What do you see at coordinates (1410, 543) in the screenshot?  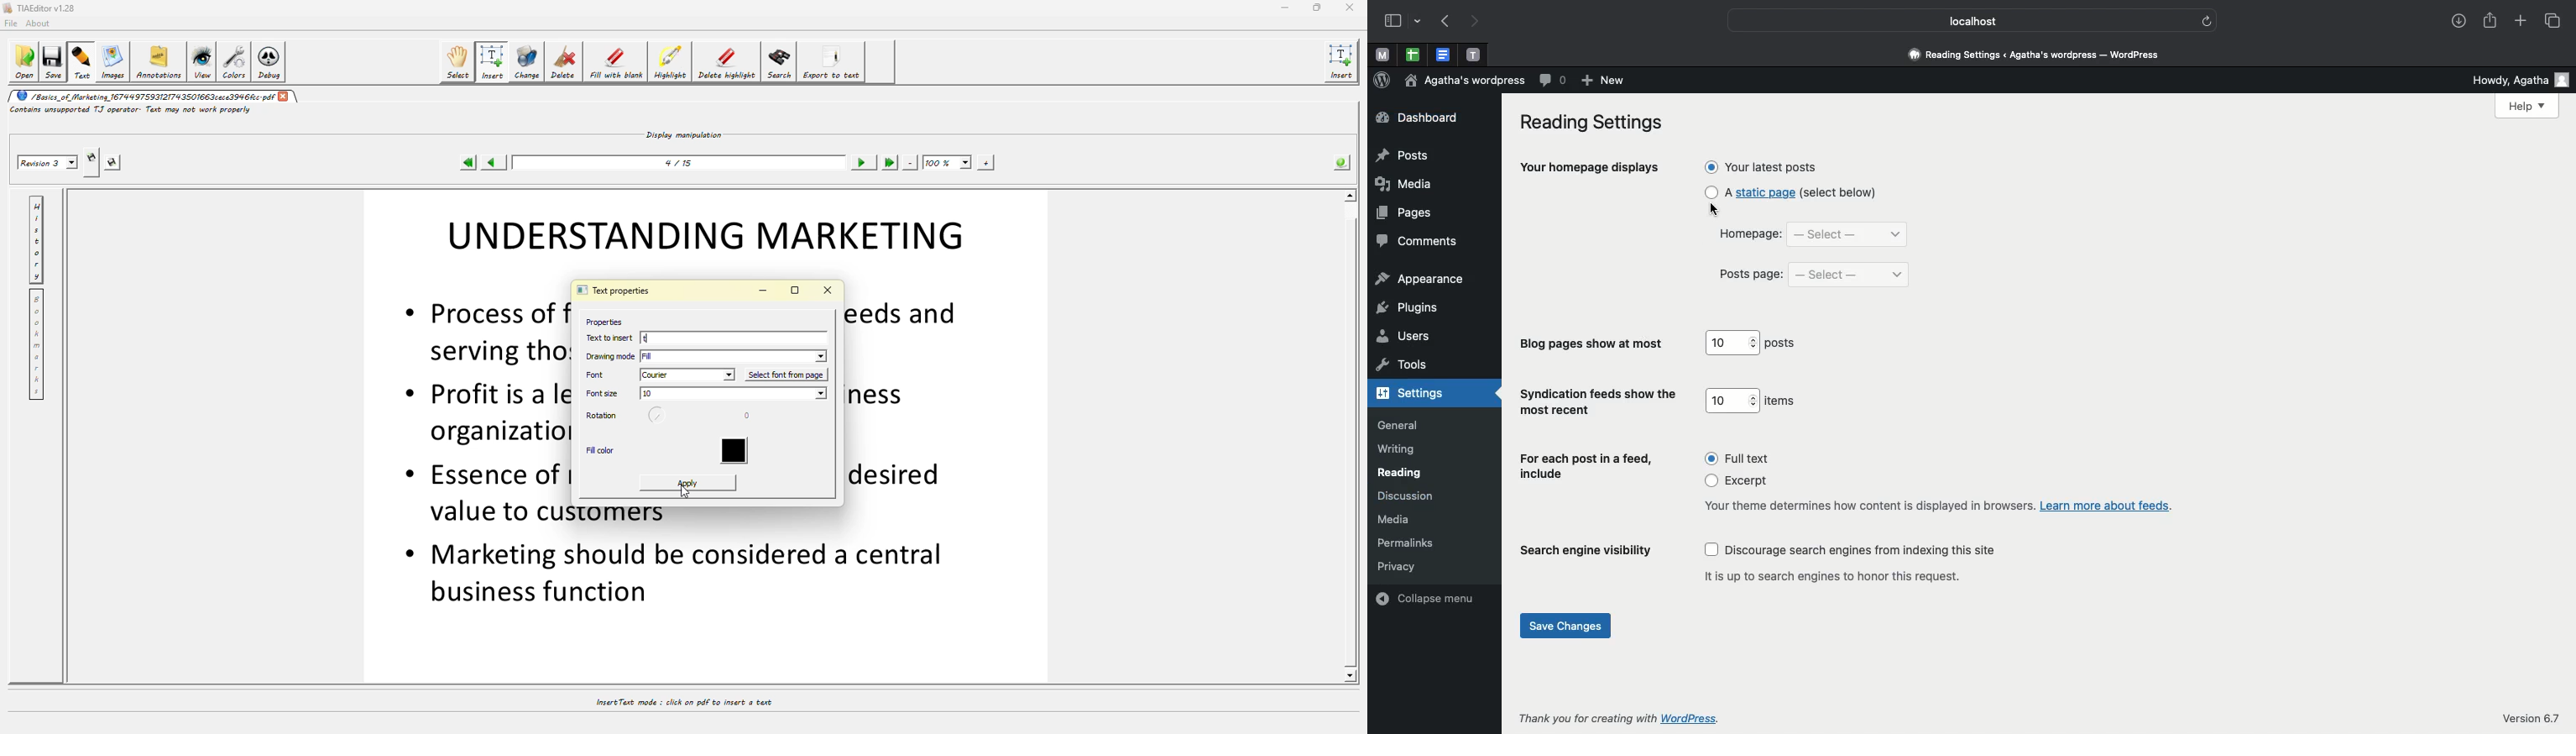 I see `permalinks` at bounding box center [1410, 543].